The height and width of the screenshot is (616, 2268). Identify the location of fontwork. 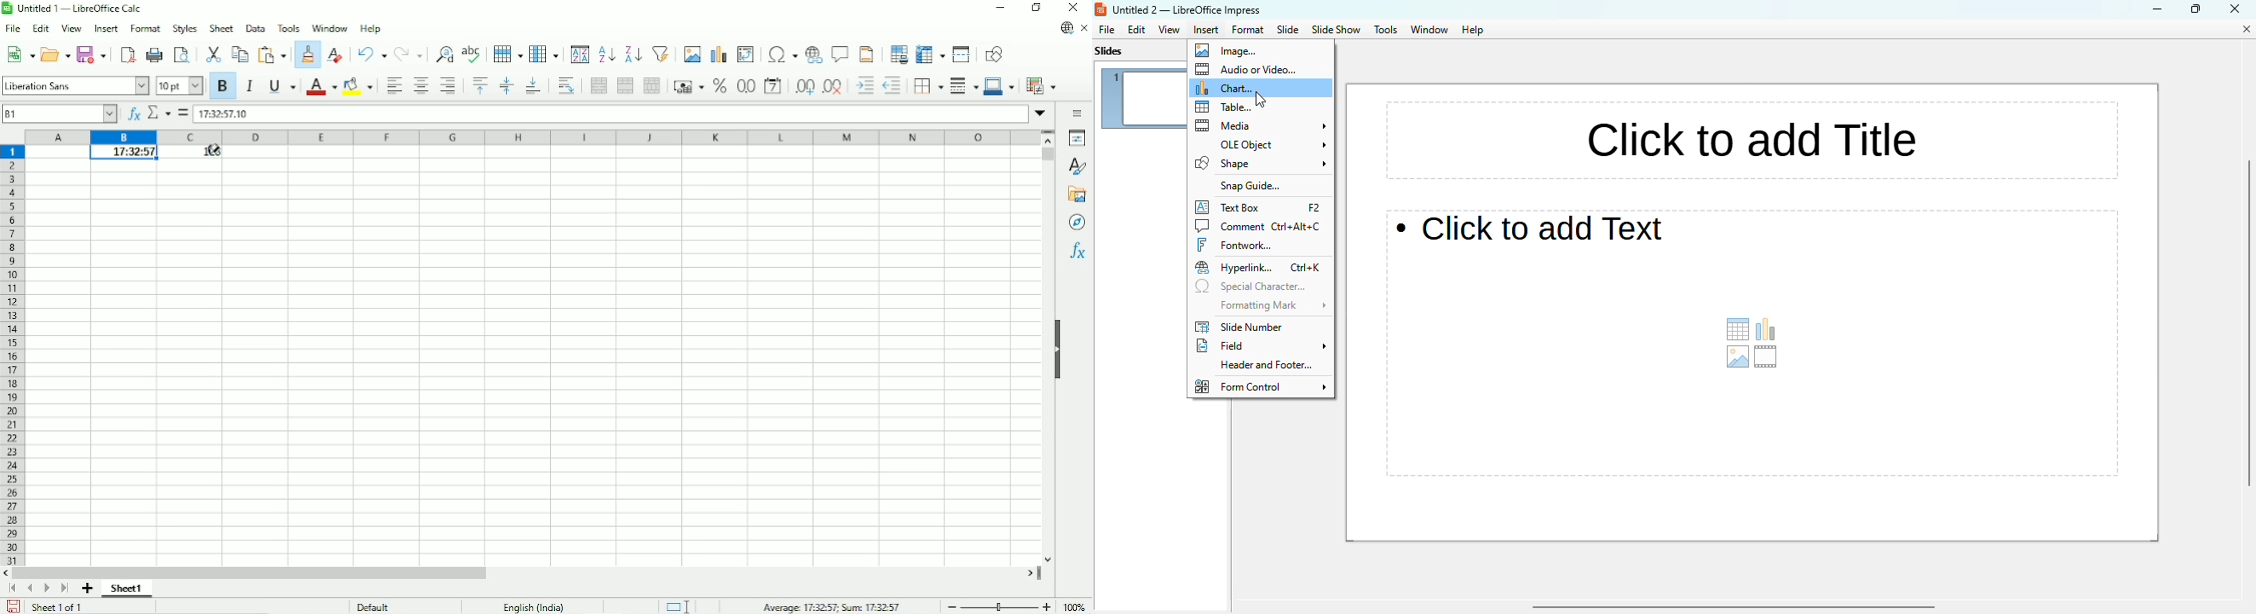
(1235, 245).